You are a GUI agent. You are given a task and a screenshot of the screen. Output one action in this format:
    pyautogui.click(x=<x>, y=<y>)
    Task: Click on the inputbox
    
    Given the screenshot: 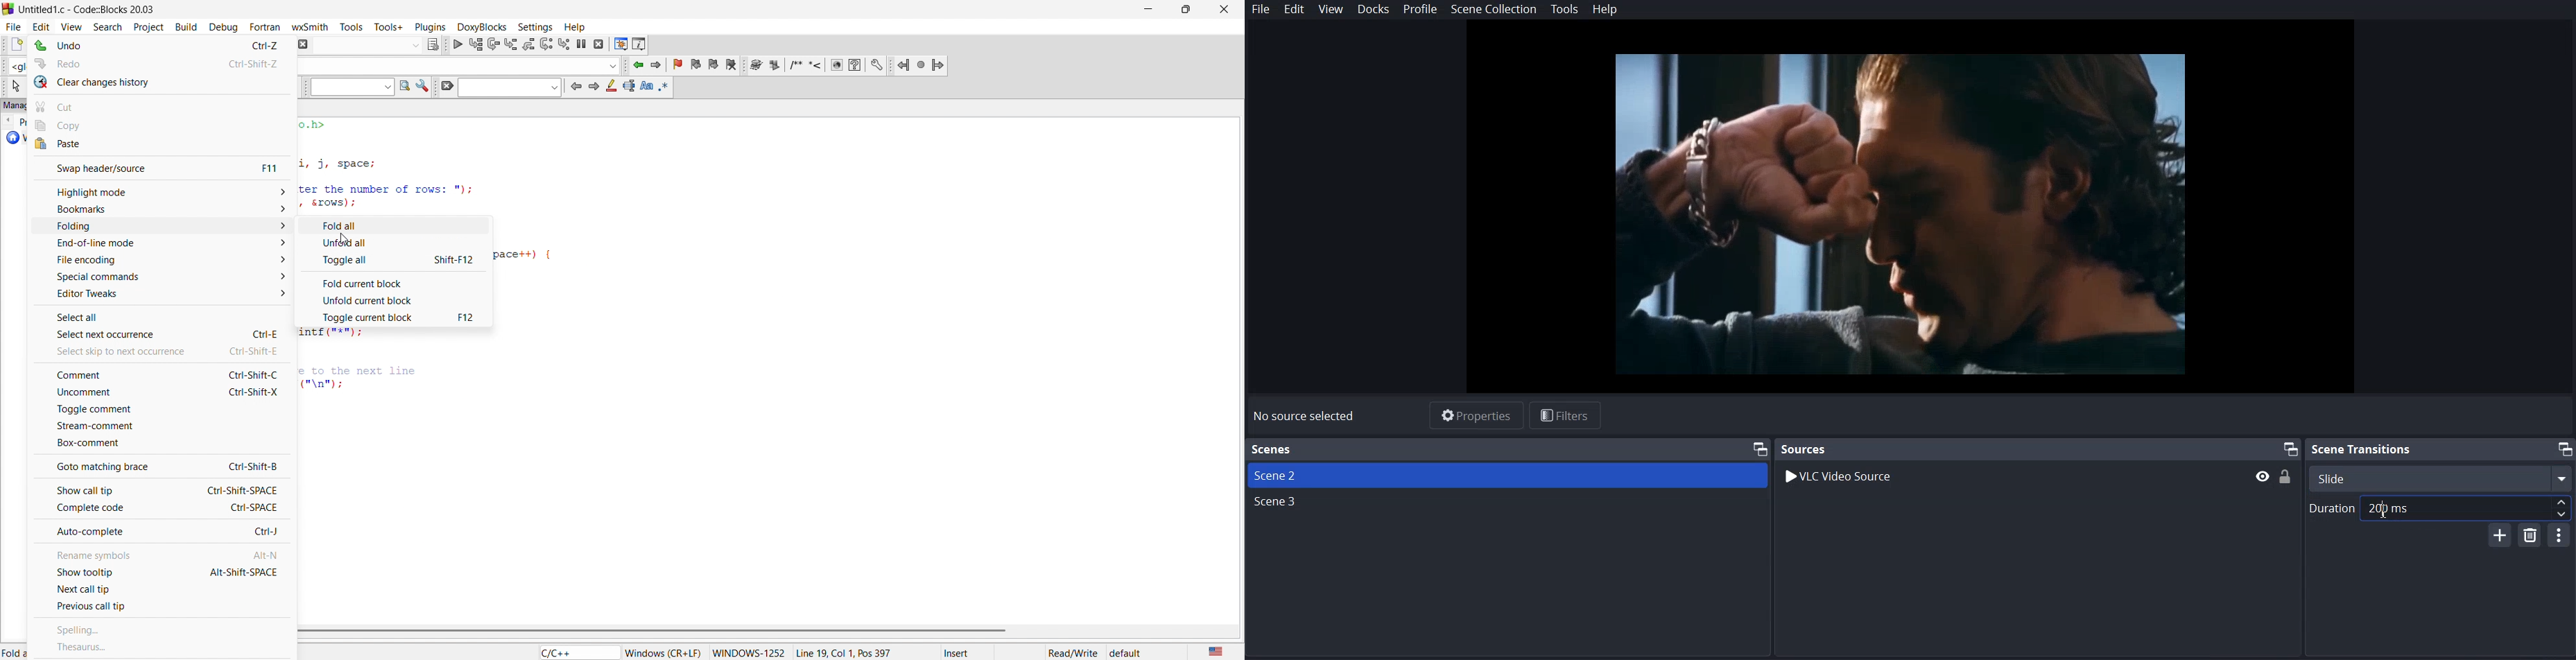 What is the action you would take?
    pyautogui.click(x=509, y=88)
    